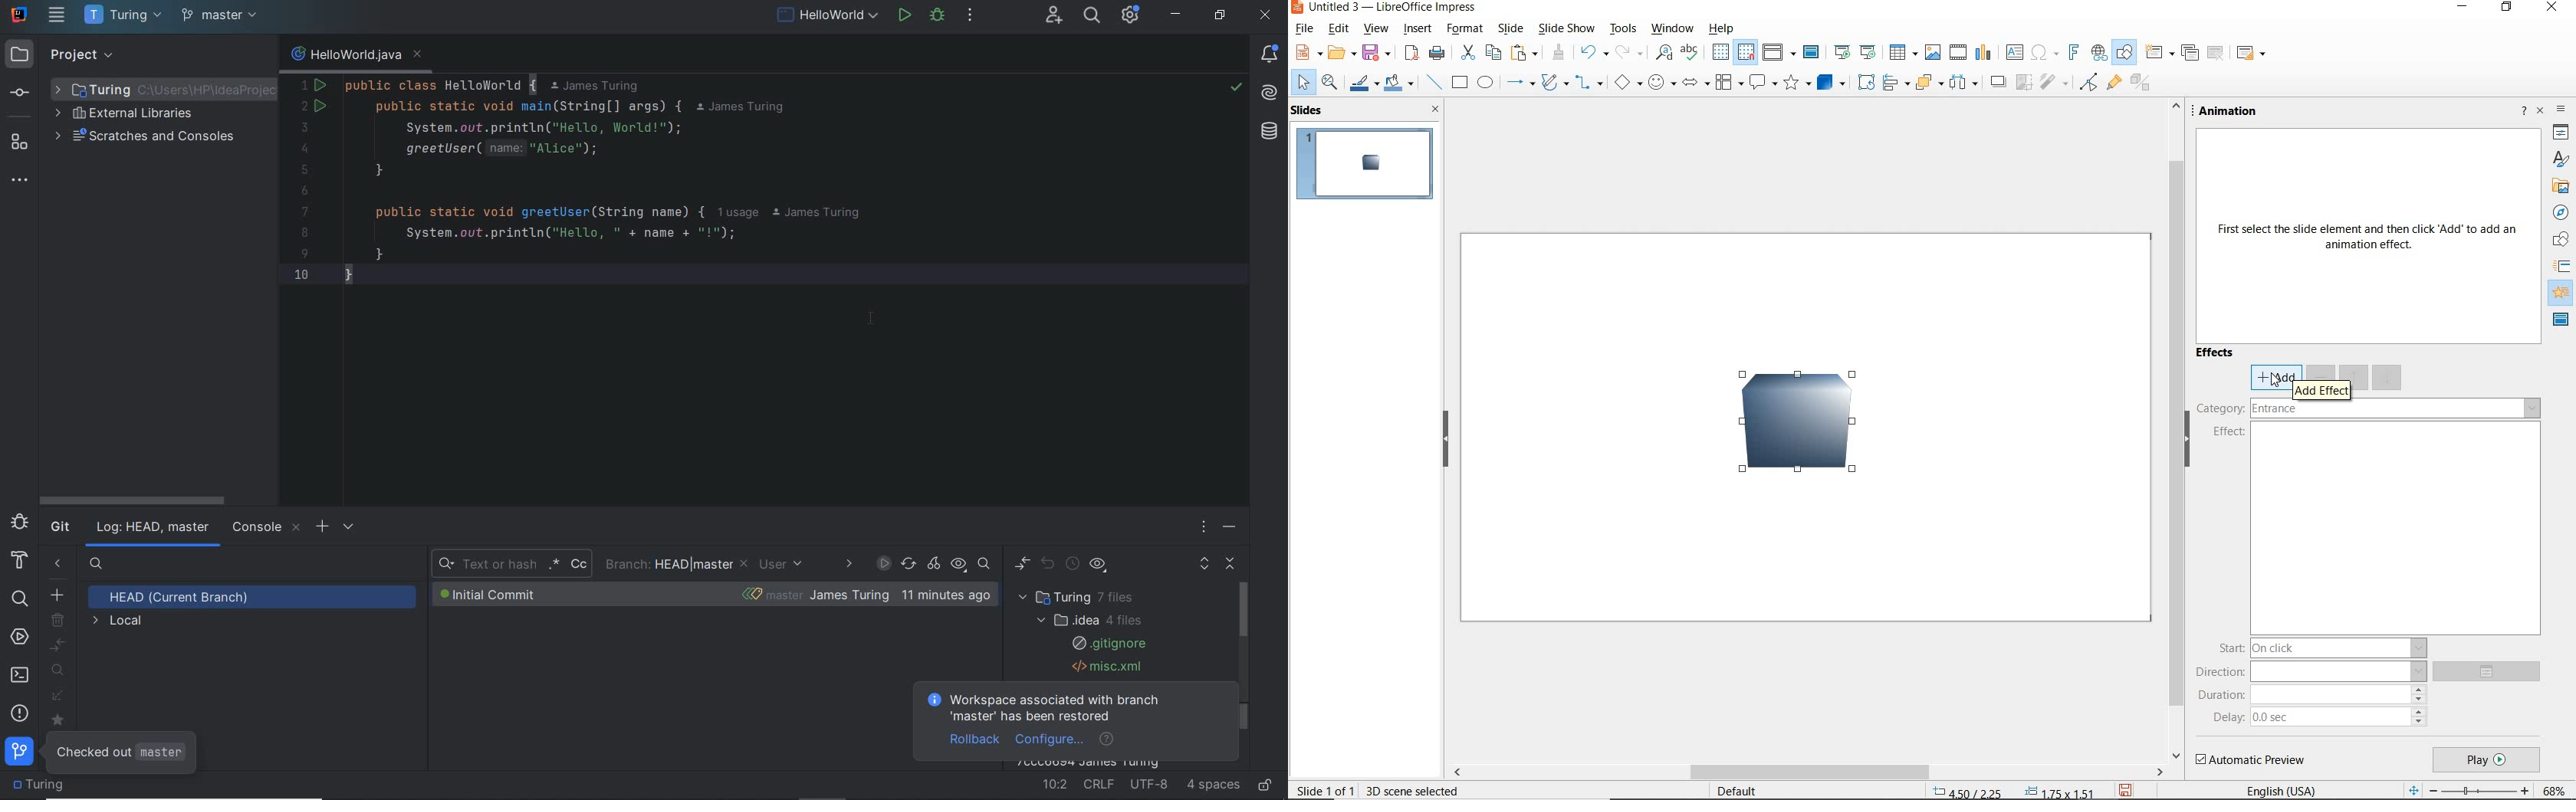 This screenshot has width=2576, height=812. I want to click on 3d objects, so click(1831, 83).